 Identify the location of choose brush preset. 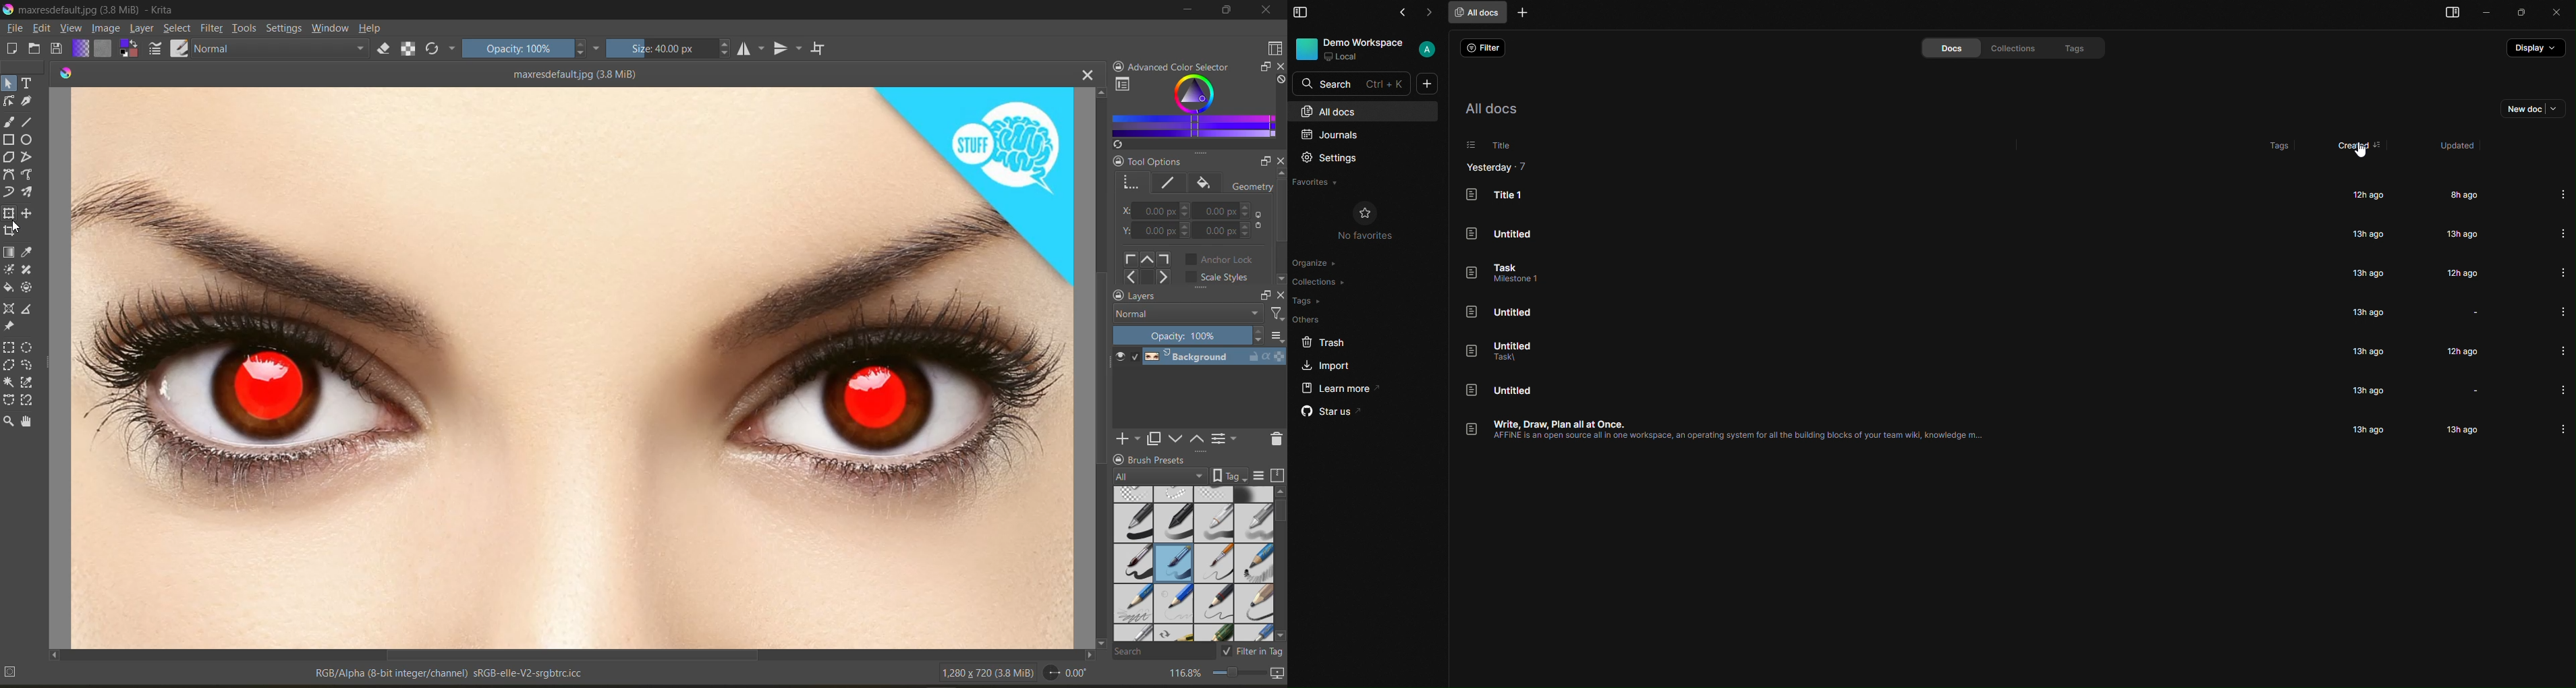
(182, 47).